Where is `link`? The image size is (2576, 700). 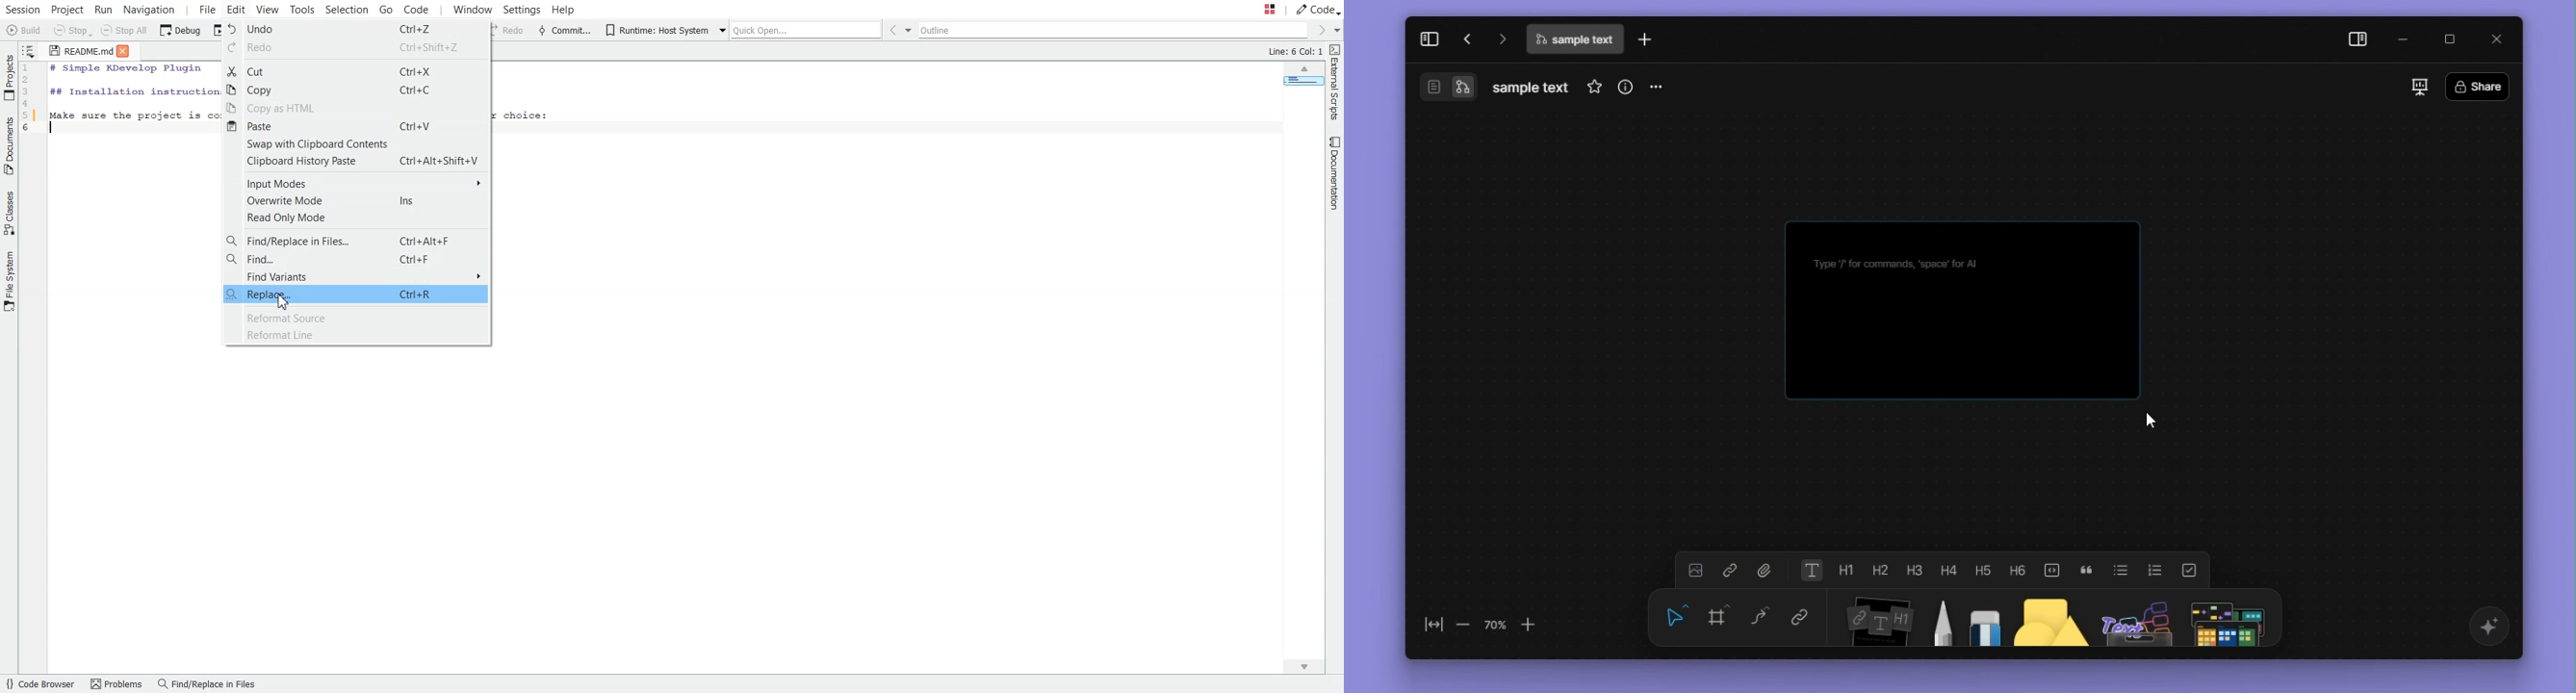 link is located at coordinates (1796, 619).